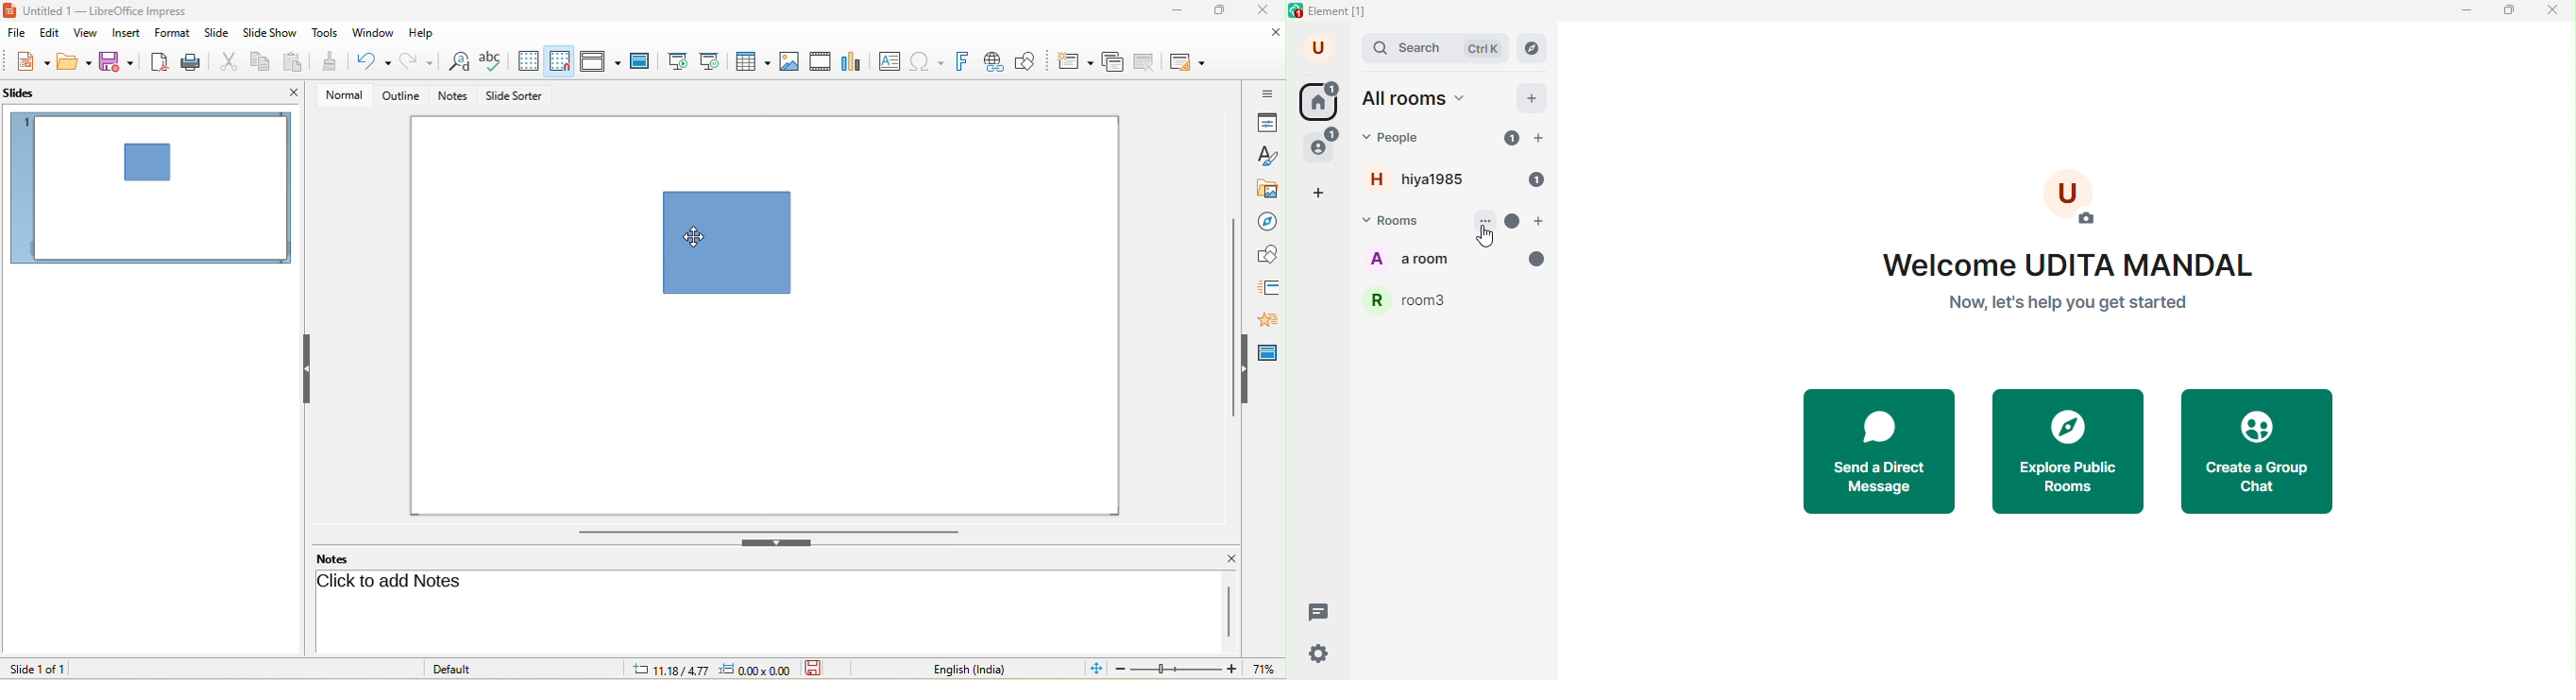  What do you see at coordinates (1267, 219) in the screenshot?
I see `navigator` at bounding box center [1267, 219].